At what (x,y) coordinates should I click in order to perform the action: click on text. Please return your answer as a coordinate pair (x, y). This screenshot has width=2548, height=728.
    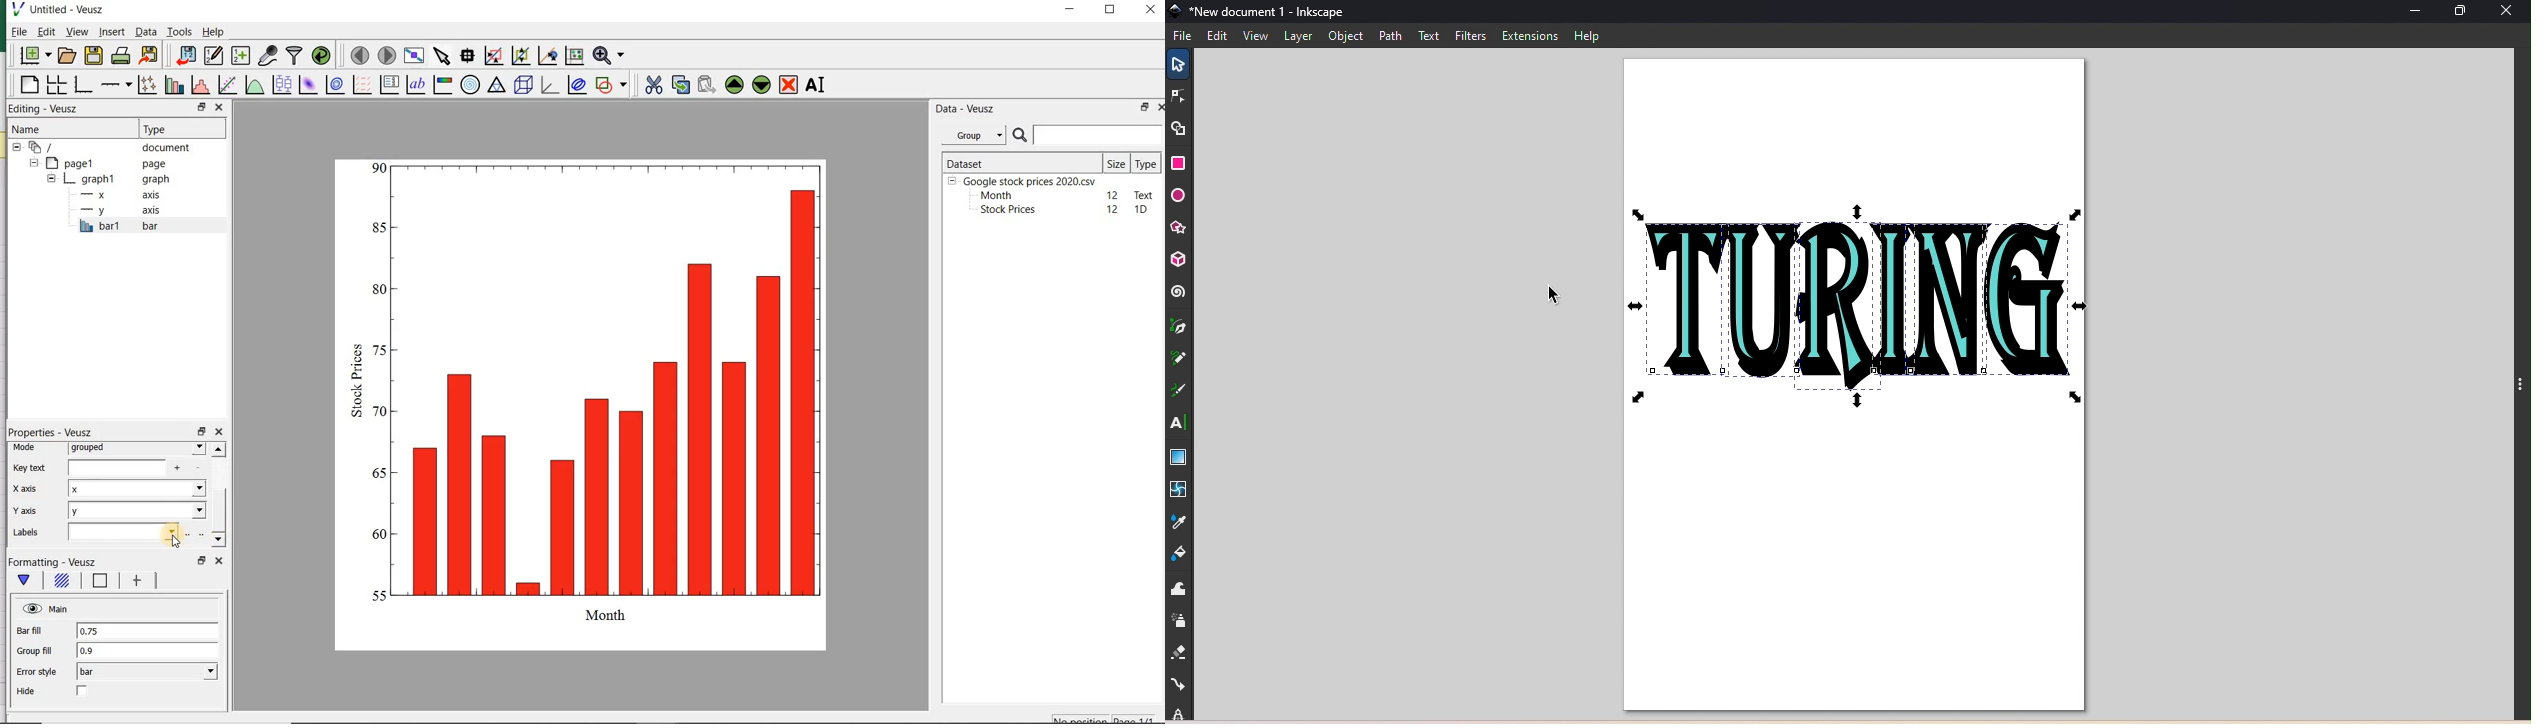
    Looking at the image, I should click on (1141, 194).